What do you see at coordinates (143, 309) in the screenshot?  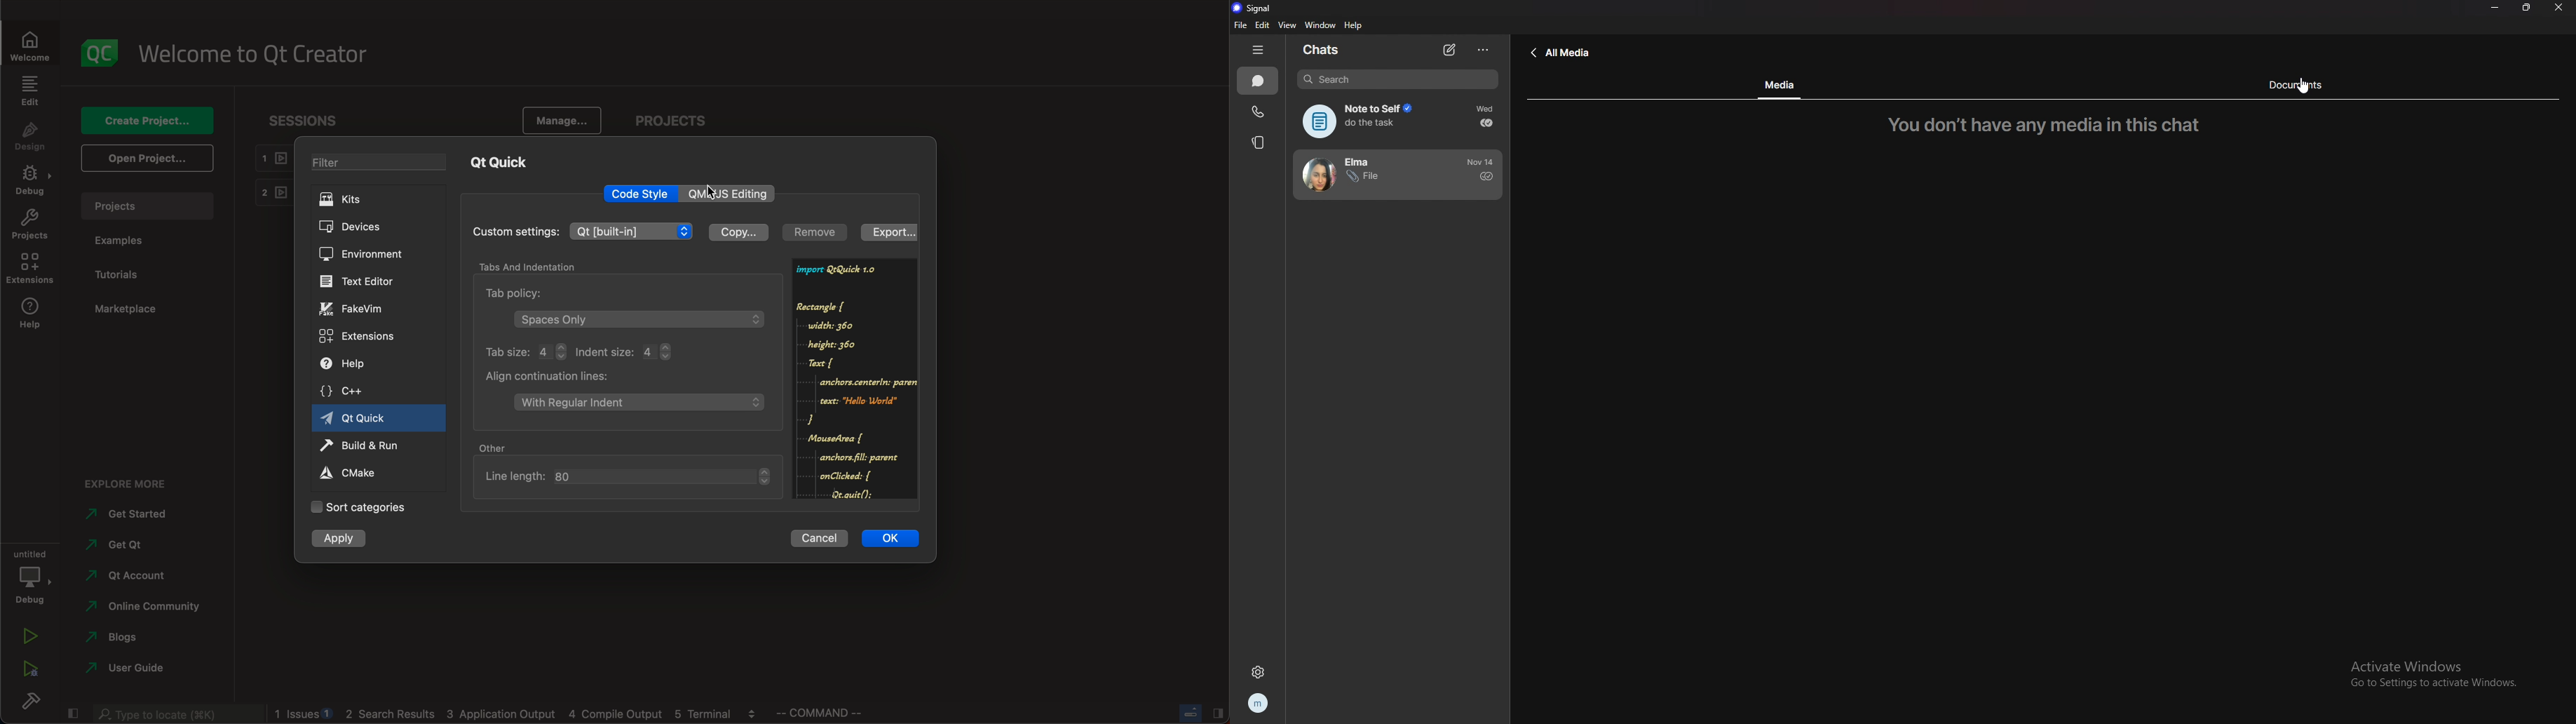 I see `marketplace` at bounding box center [143, 309].